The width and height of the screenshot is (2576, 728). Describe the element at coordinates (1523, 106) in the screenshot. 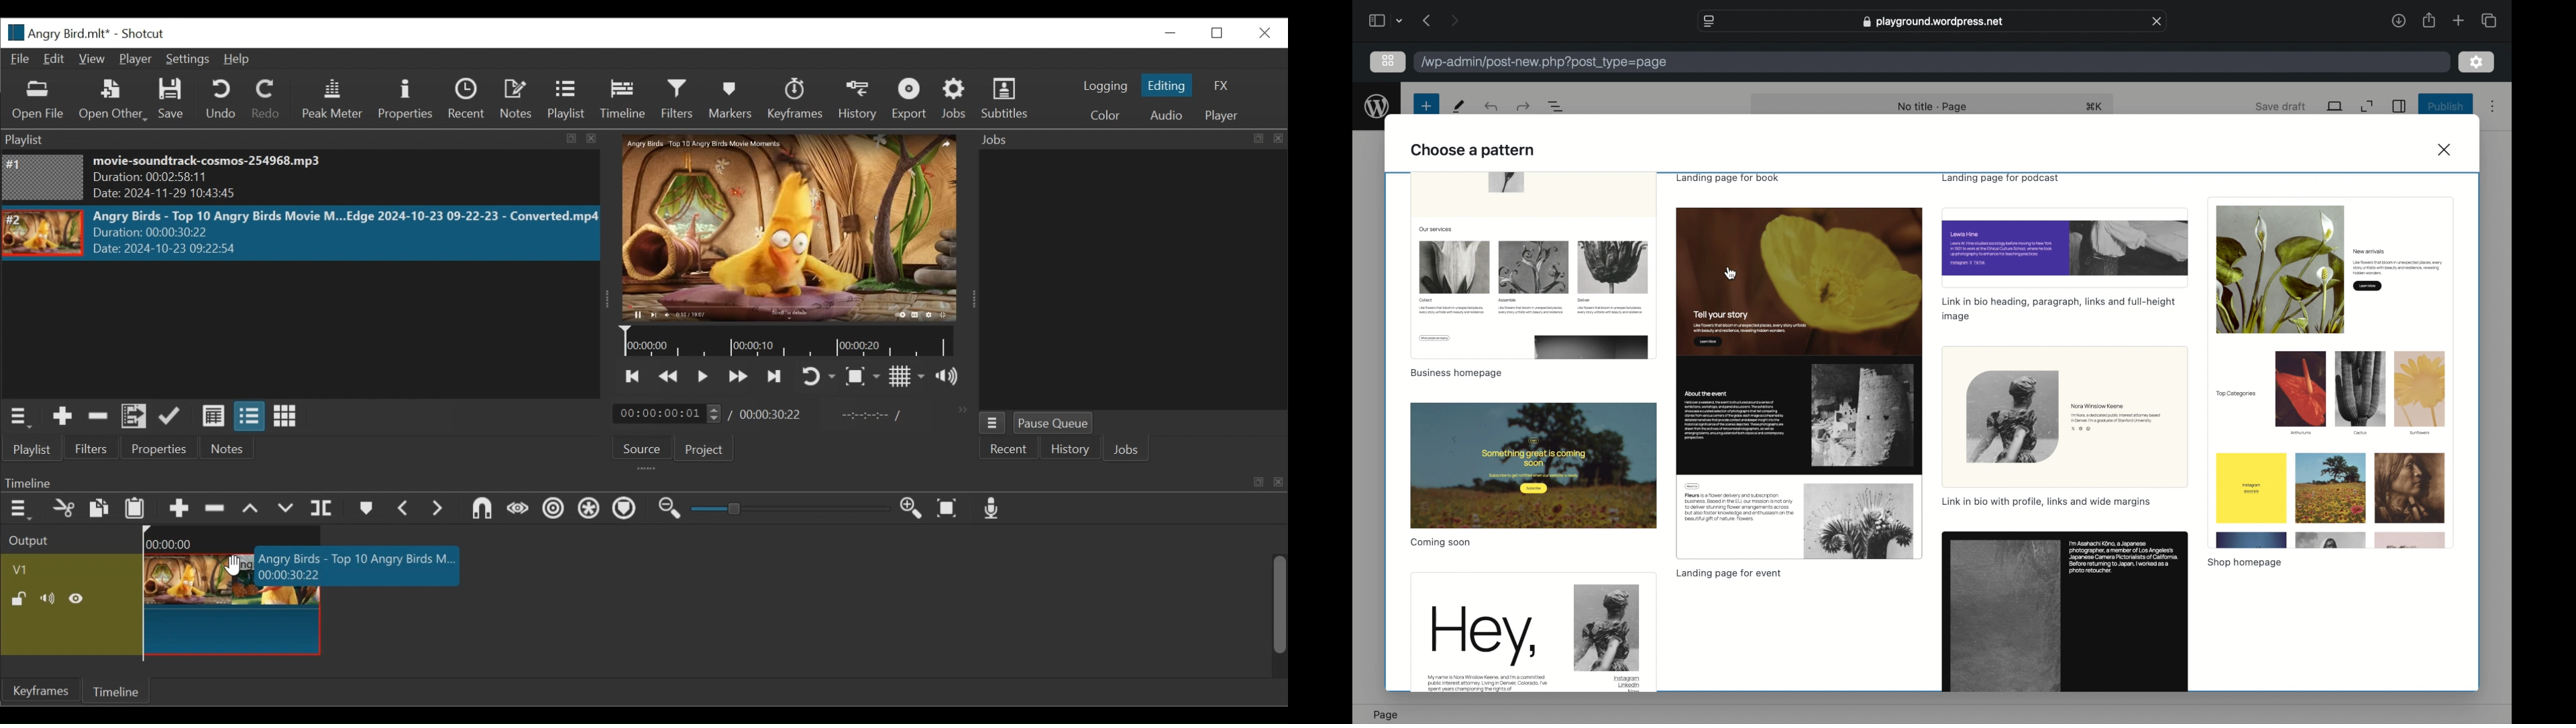

I see `undo` at that location.